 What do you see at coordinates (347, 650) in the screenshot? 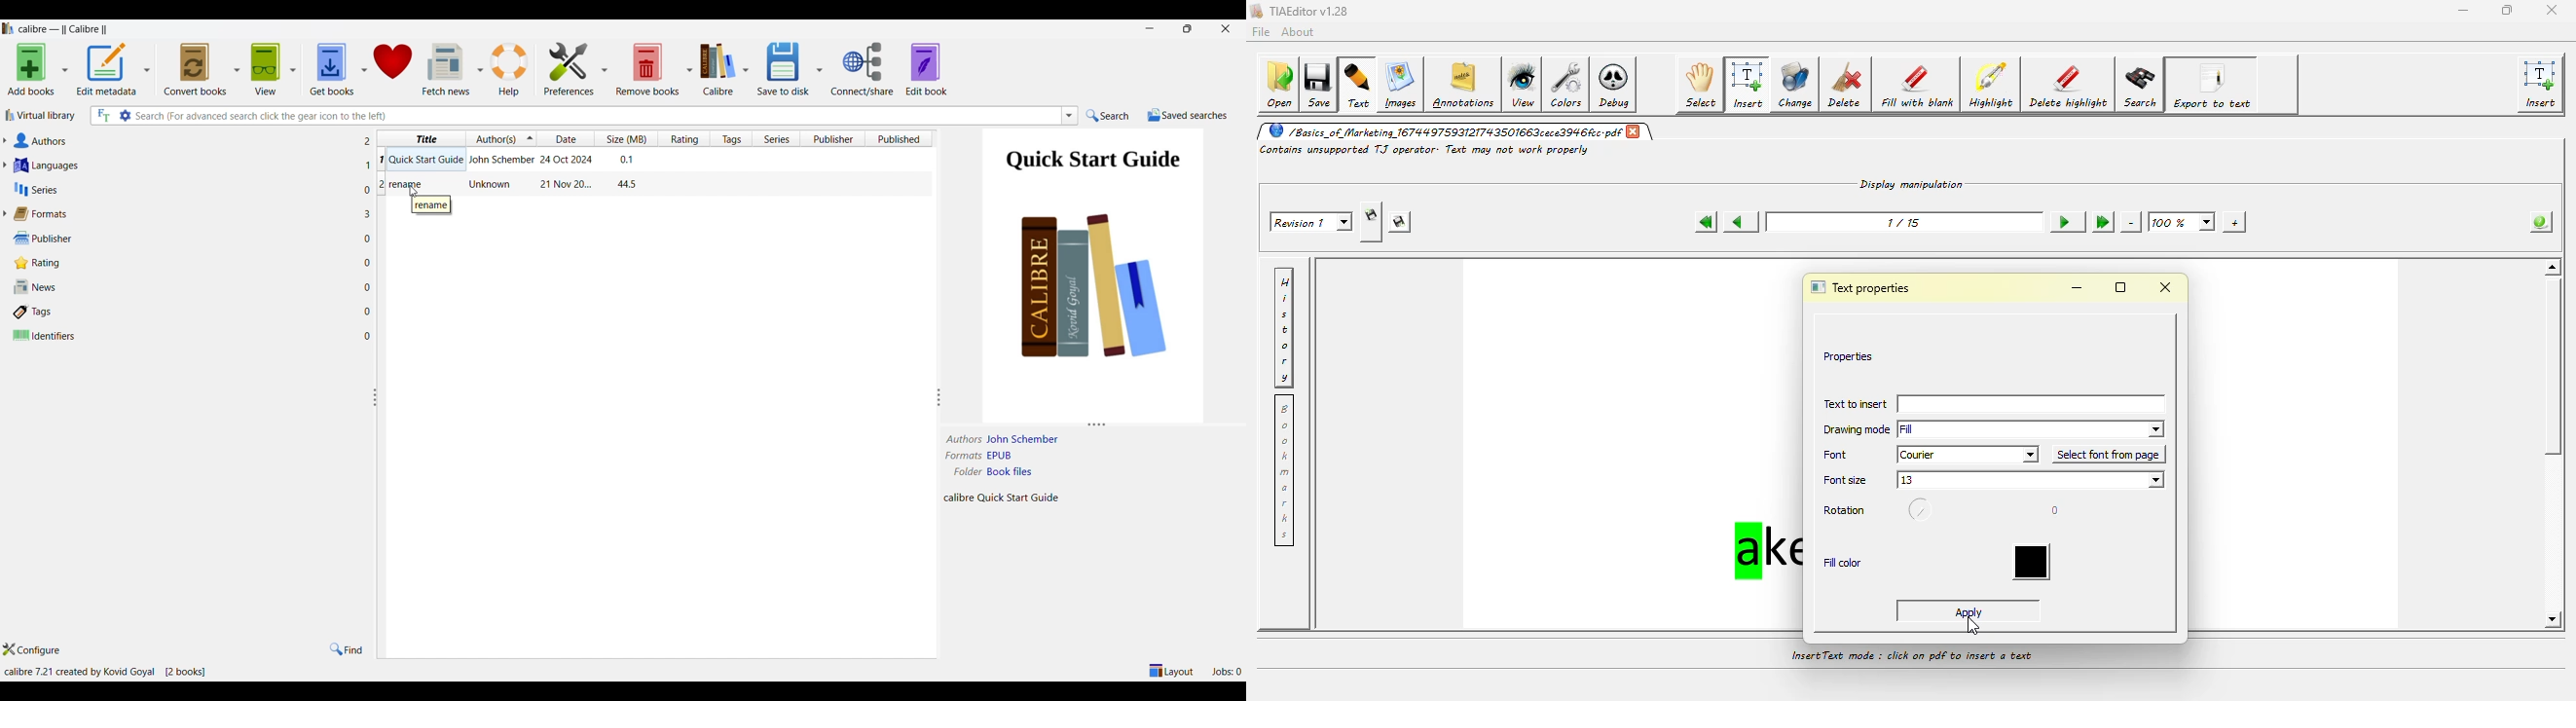
I see `Find` at bounding box center [347, 650].